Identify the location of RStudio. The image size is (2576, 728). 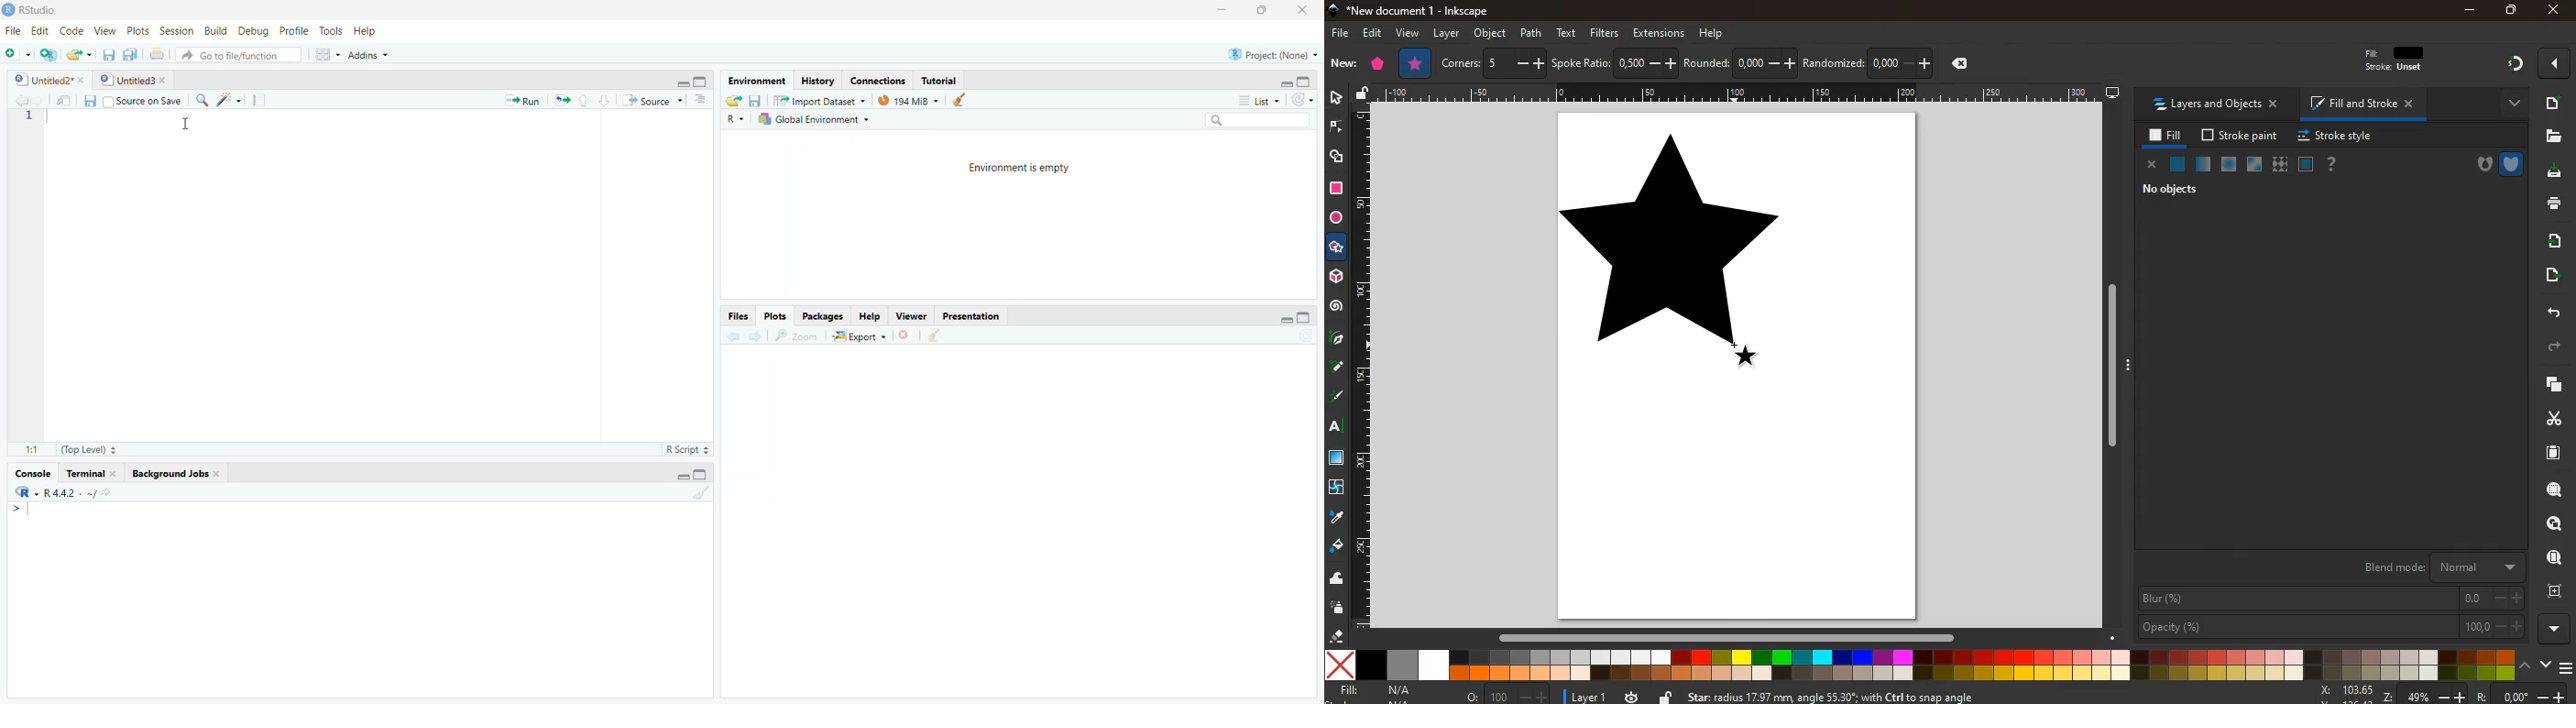
(39, 10).